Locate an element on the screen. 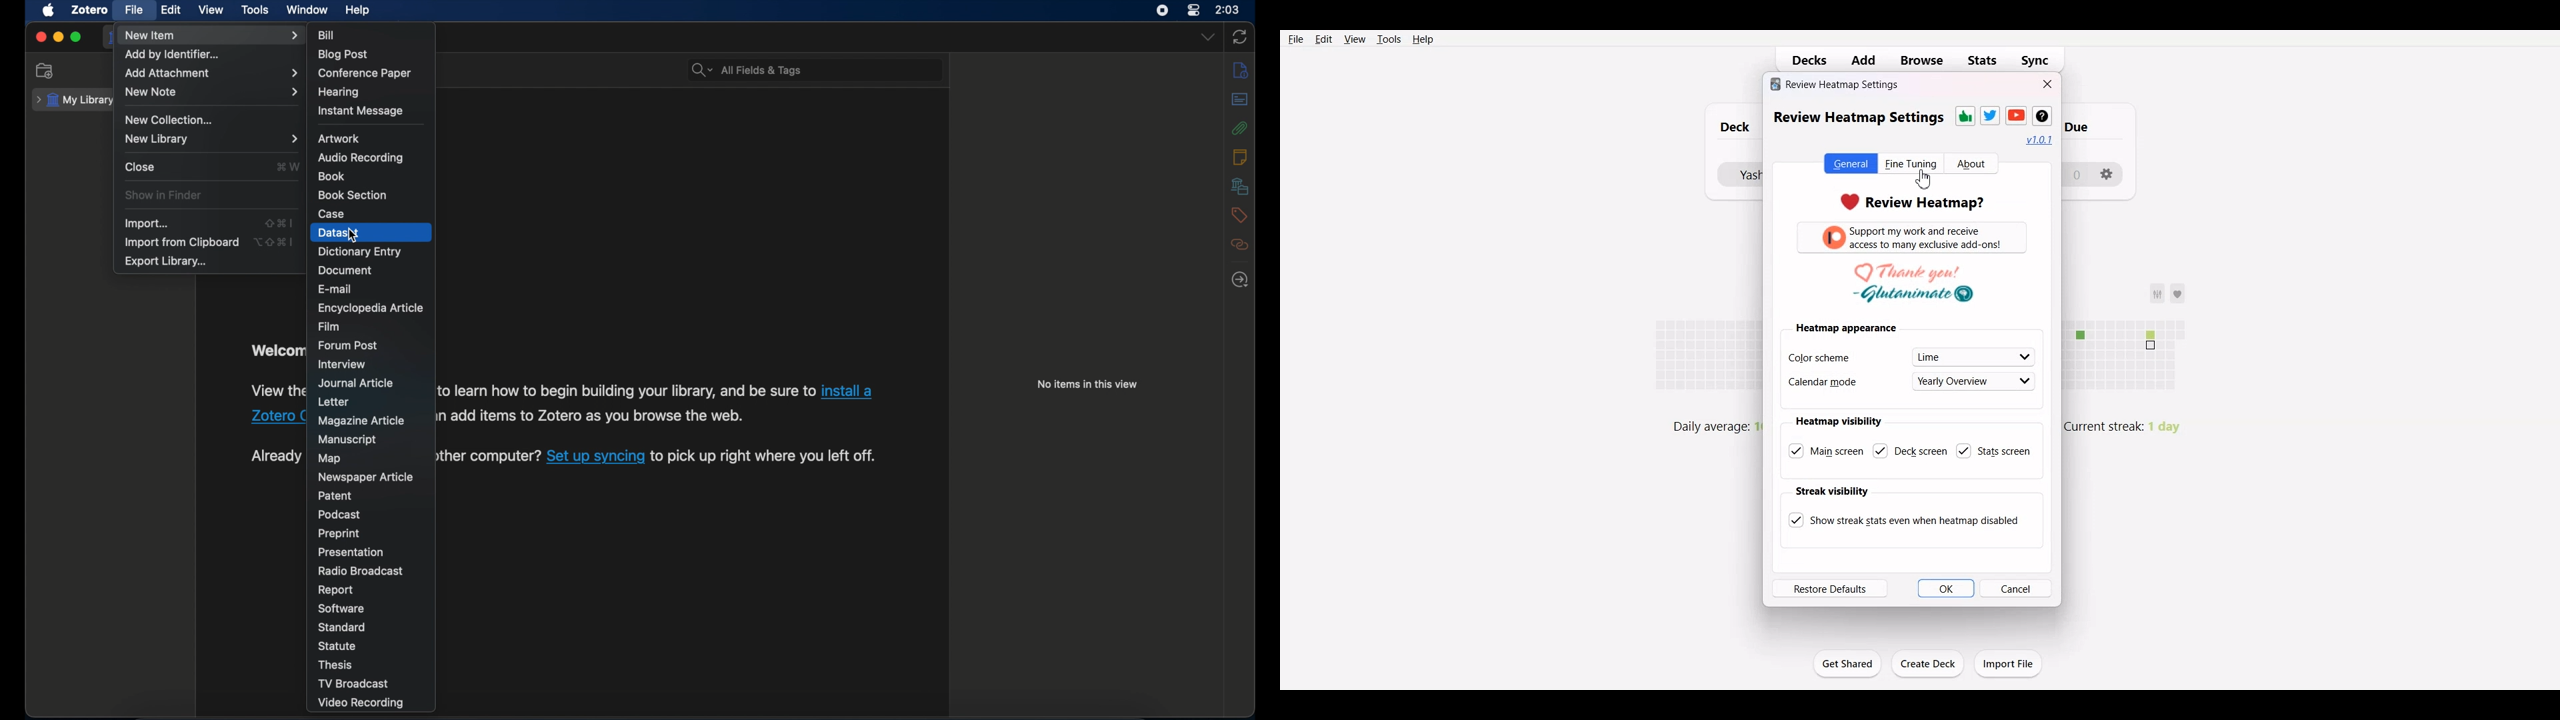  hearing is located at coordinates (340, 93).